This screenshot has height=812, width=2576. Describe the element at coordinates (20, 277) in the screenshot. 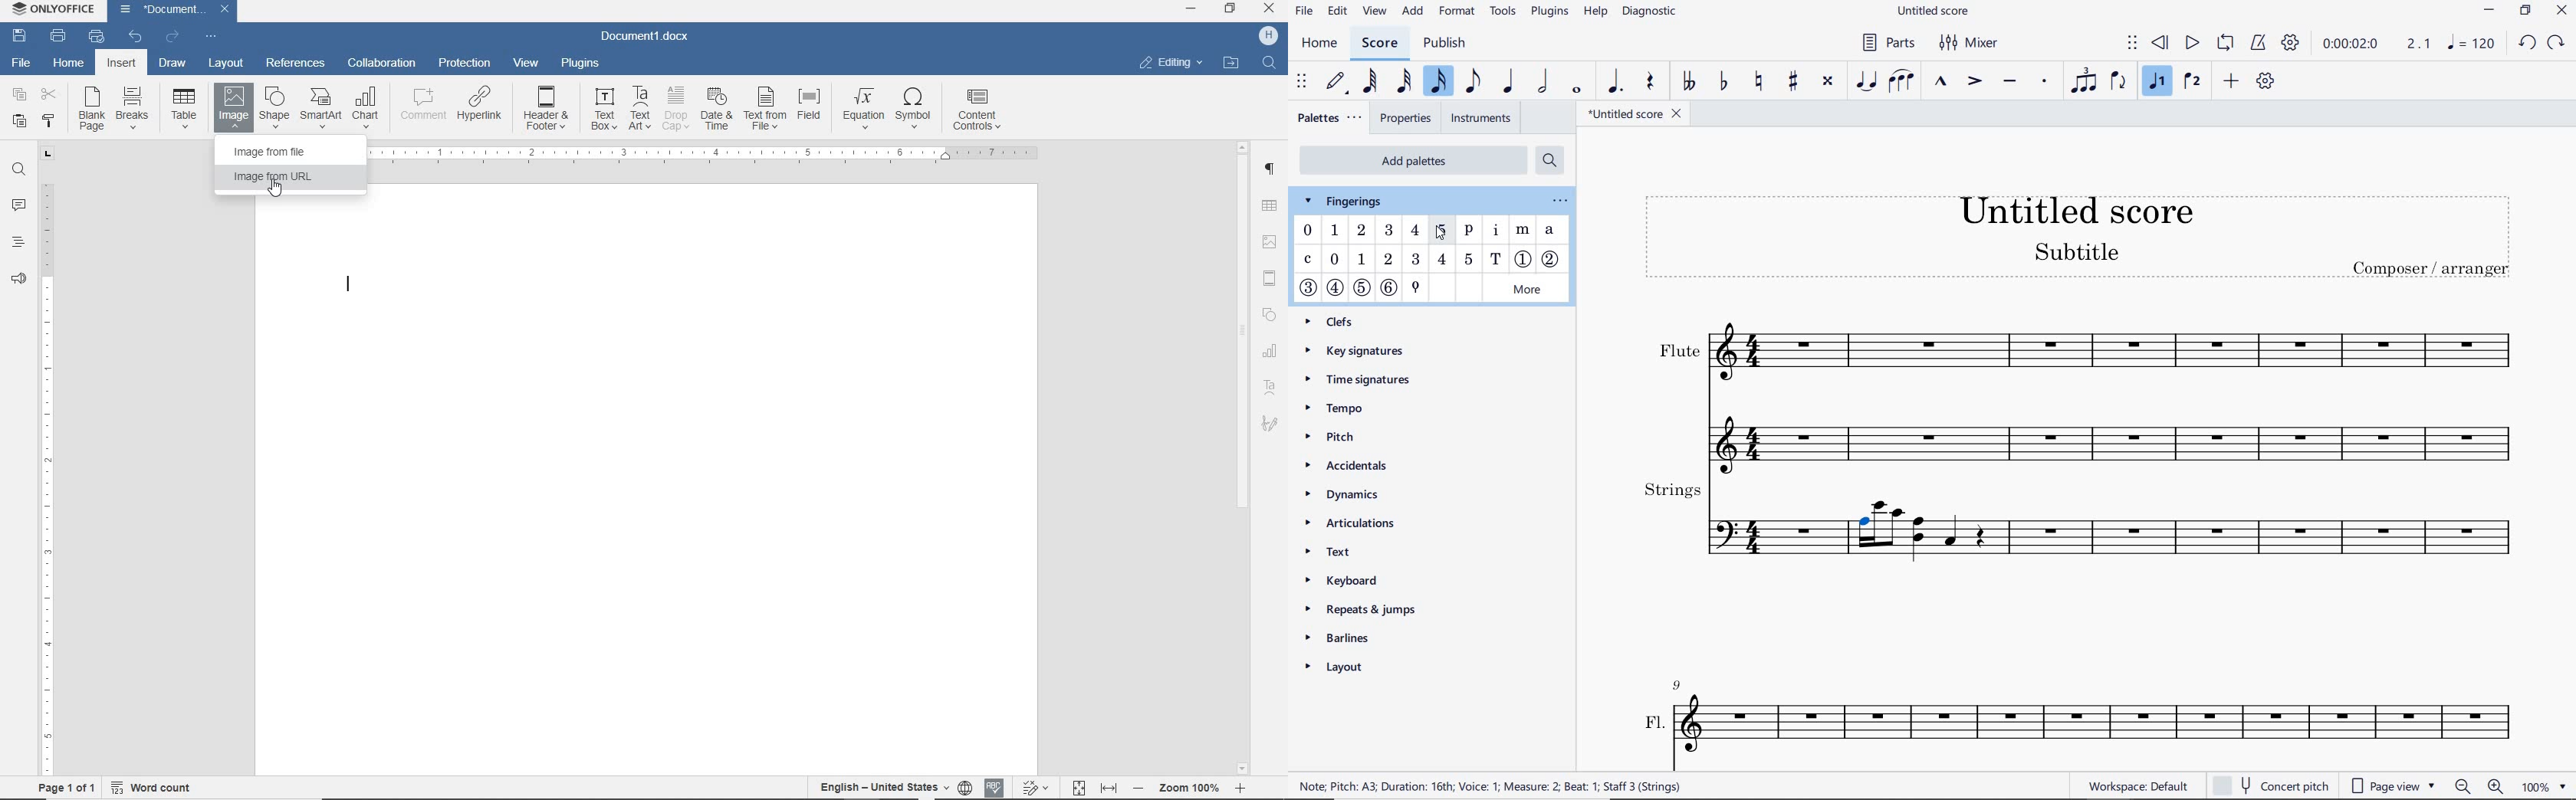

I see `feedback & support` at that location.